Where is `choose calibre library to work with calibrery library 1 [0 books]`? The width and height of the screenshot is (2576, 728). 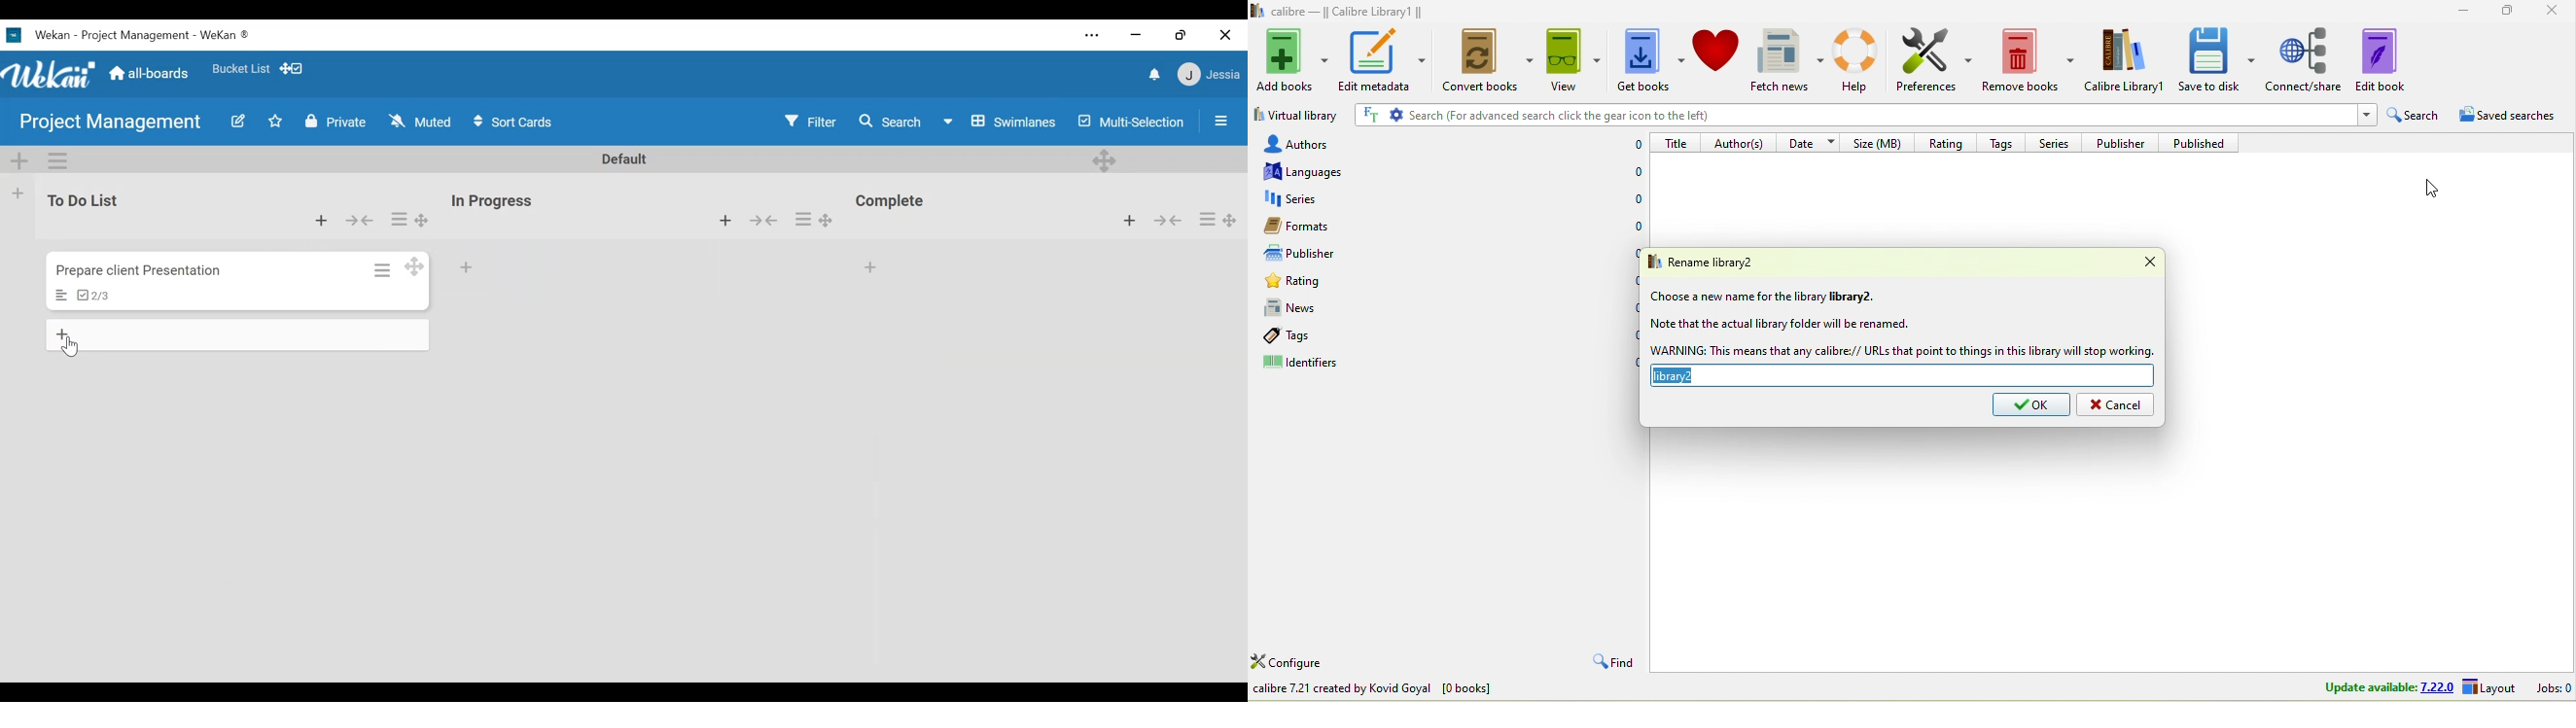 choose calibre library to work with calibrery library 1 [0 books] is located at coordinates (1439, 690).